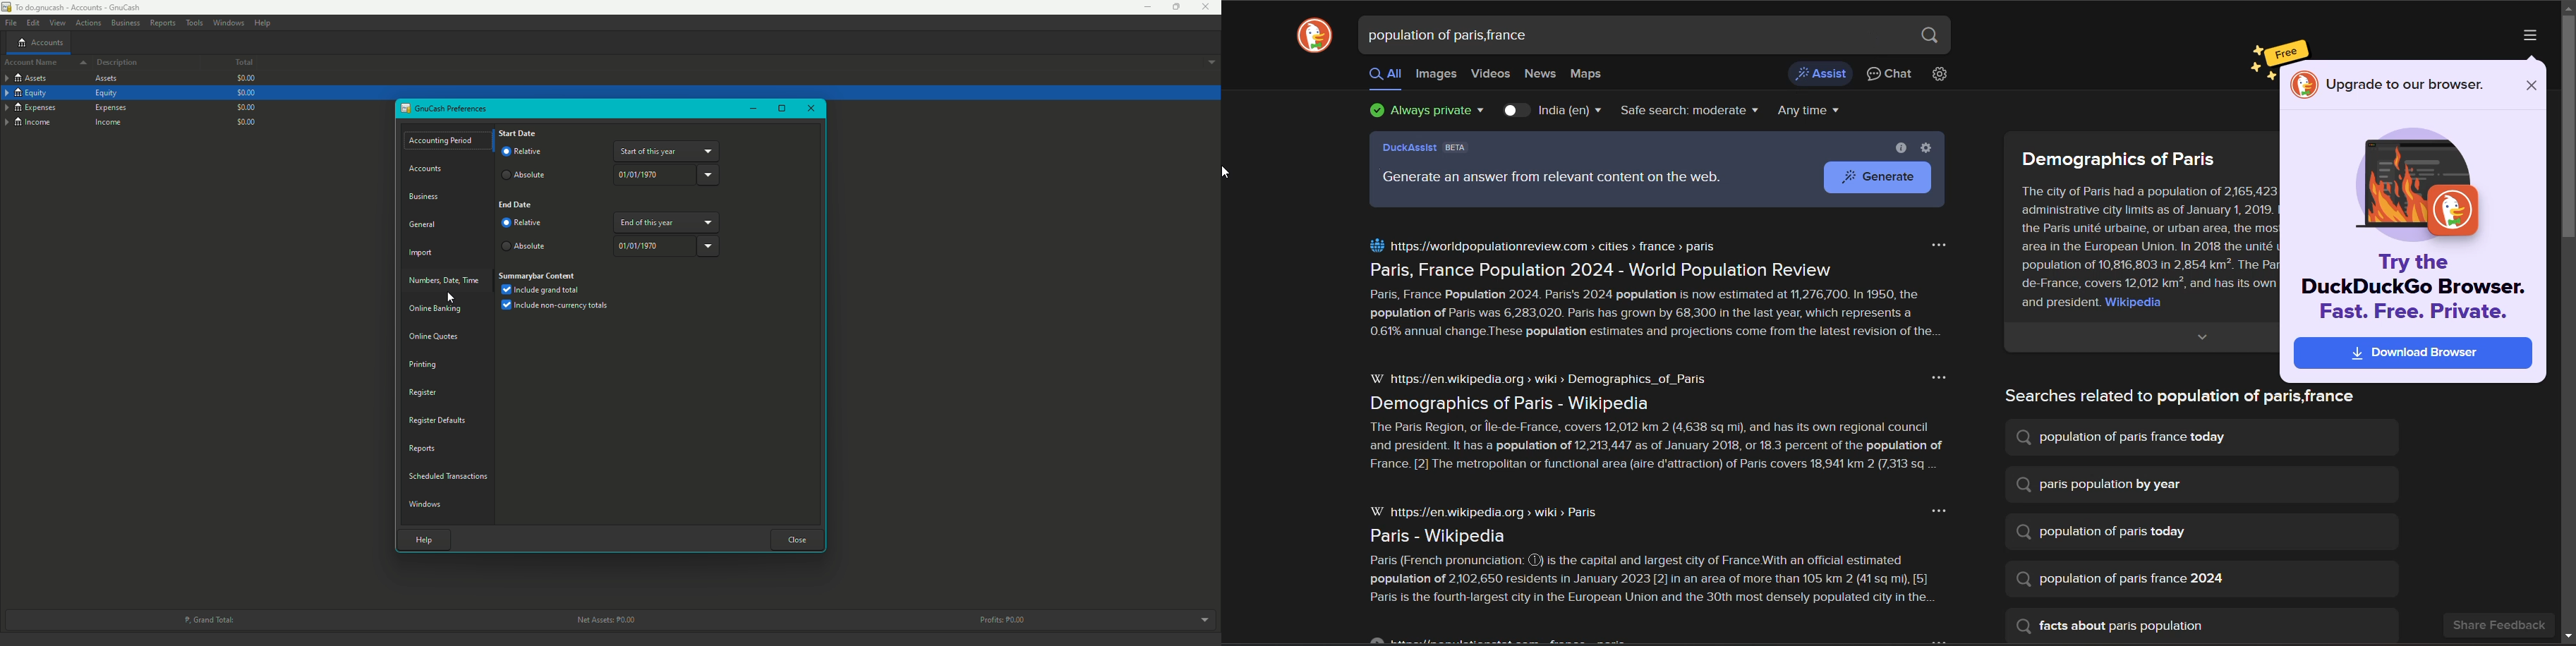 This screenshot has width=2576, height=672. I want to click on generate a short answer from web, so click(1822, 73).